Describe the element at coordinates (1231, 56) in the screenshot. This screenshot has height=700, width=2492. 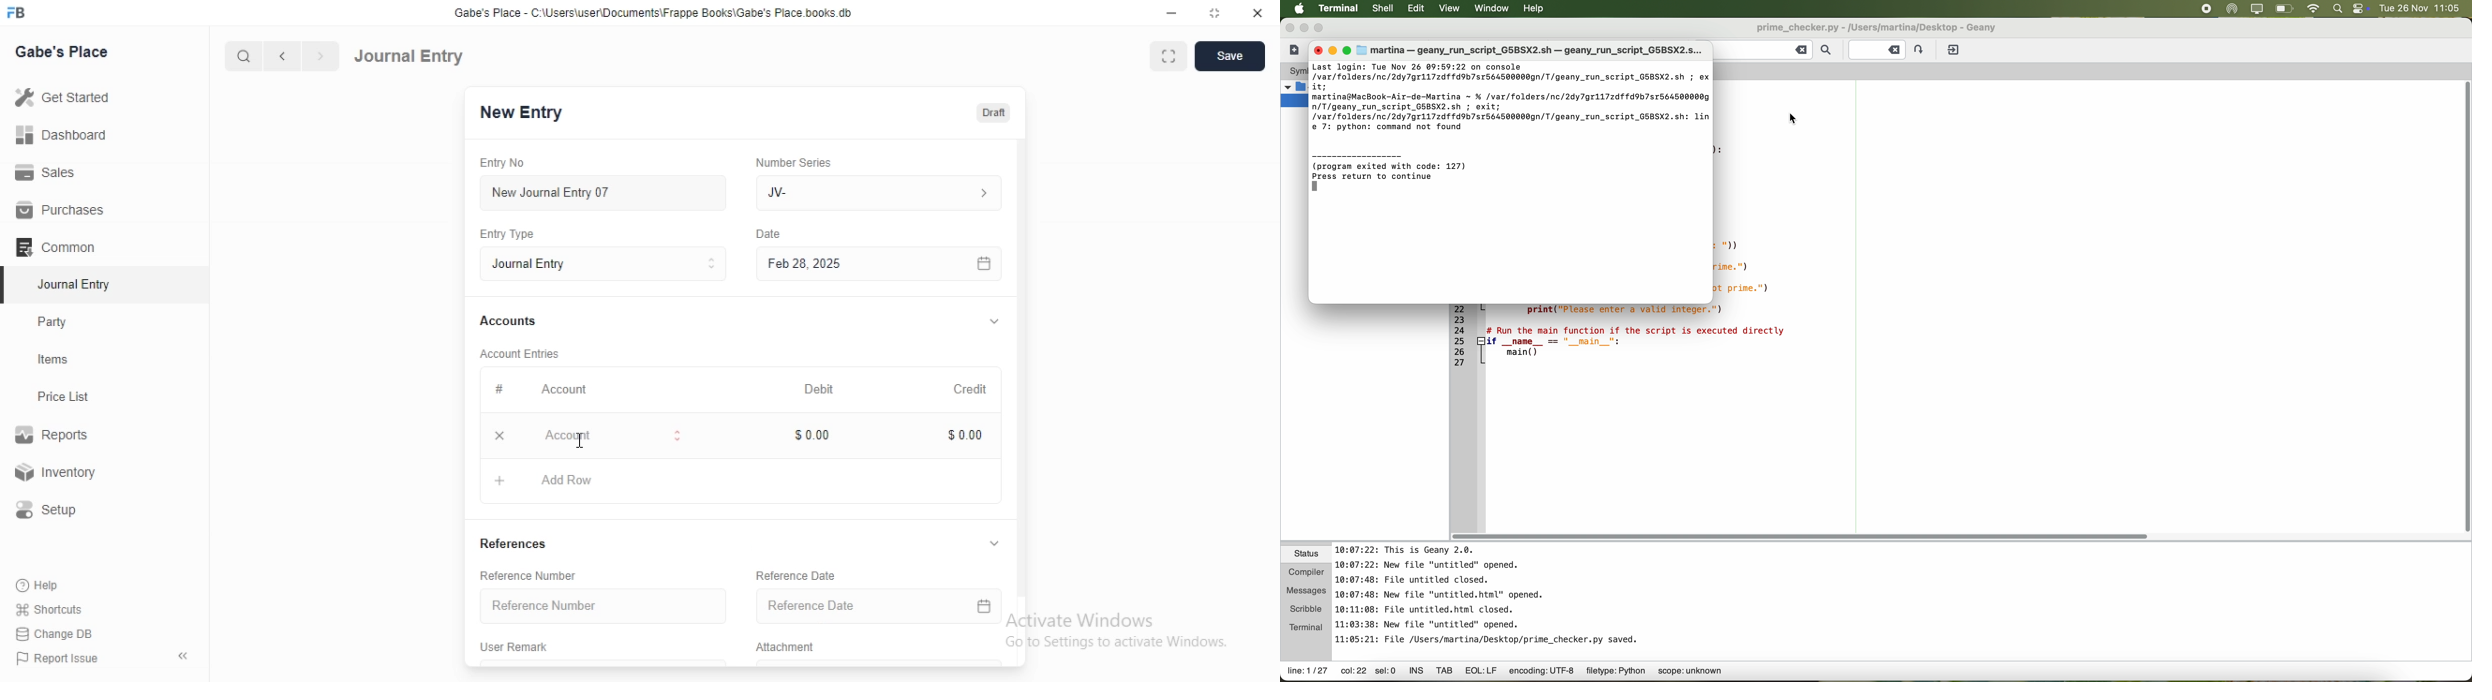
I see `save` at that location.